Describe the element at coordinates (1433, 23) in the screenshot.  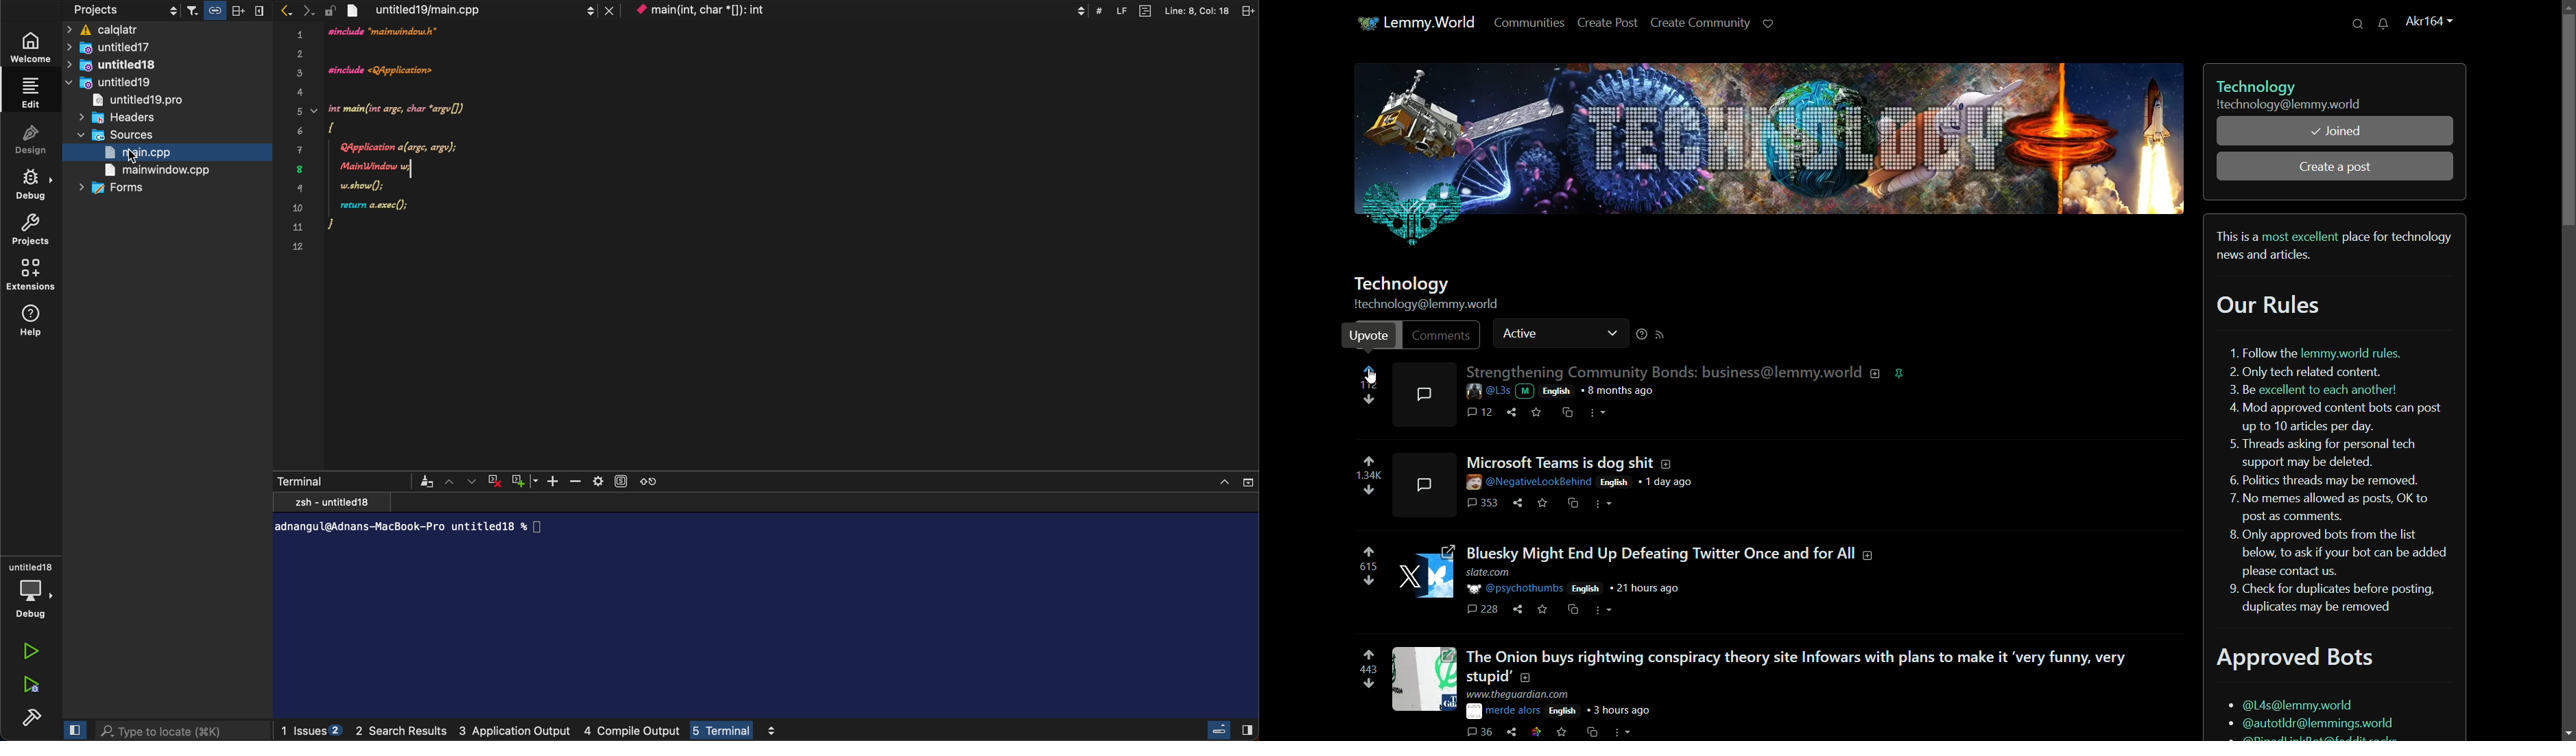
I see `lemmy.world` at that location.